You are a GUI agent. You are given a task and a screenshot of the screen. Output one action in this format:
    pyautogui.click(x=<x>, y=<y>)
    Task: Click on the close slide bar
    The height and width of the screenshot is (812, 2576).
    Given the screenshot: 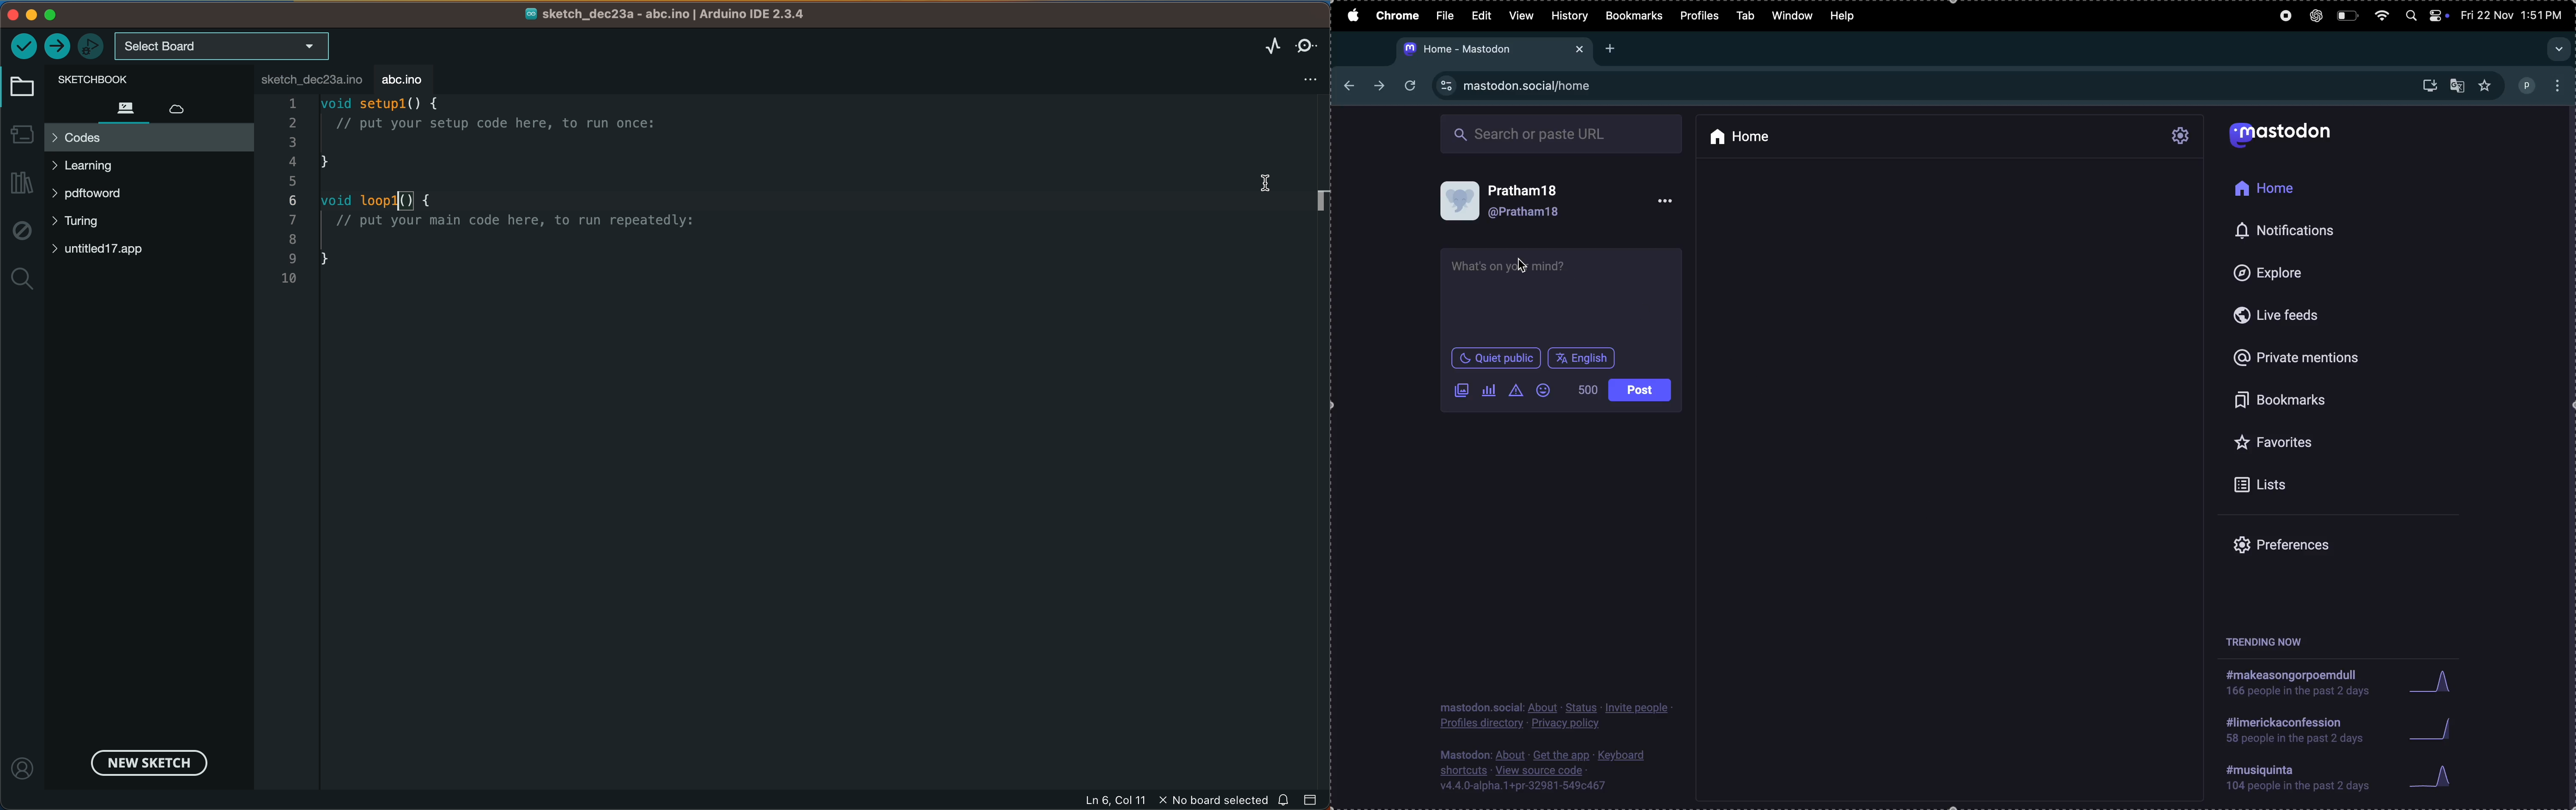 What is the action you would take?
    pyautogui.click(x=1313, y=798)
    